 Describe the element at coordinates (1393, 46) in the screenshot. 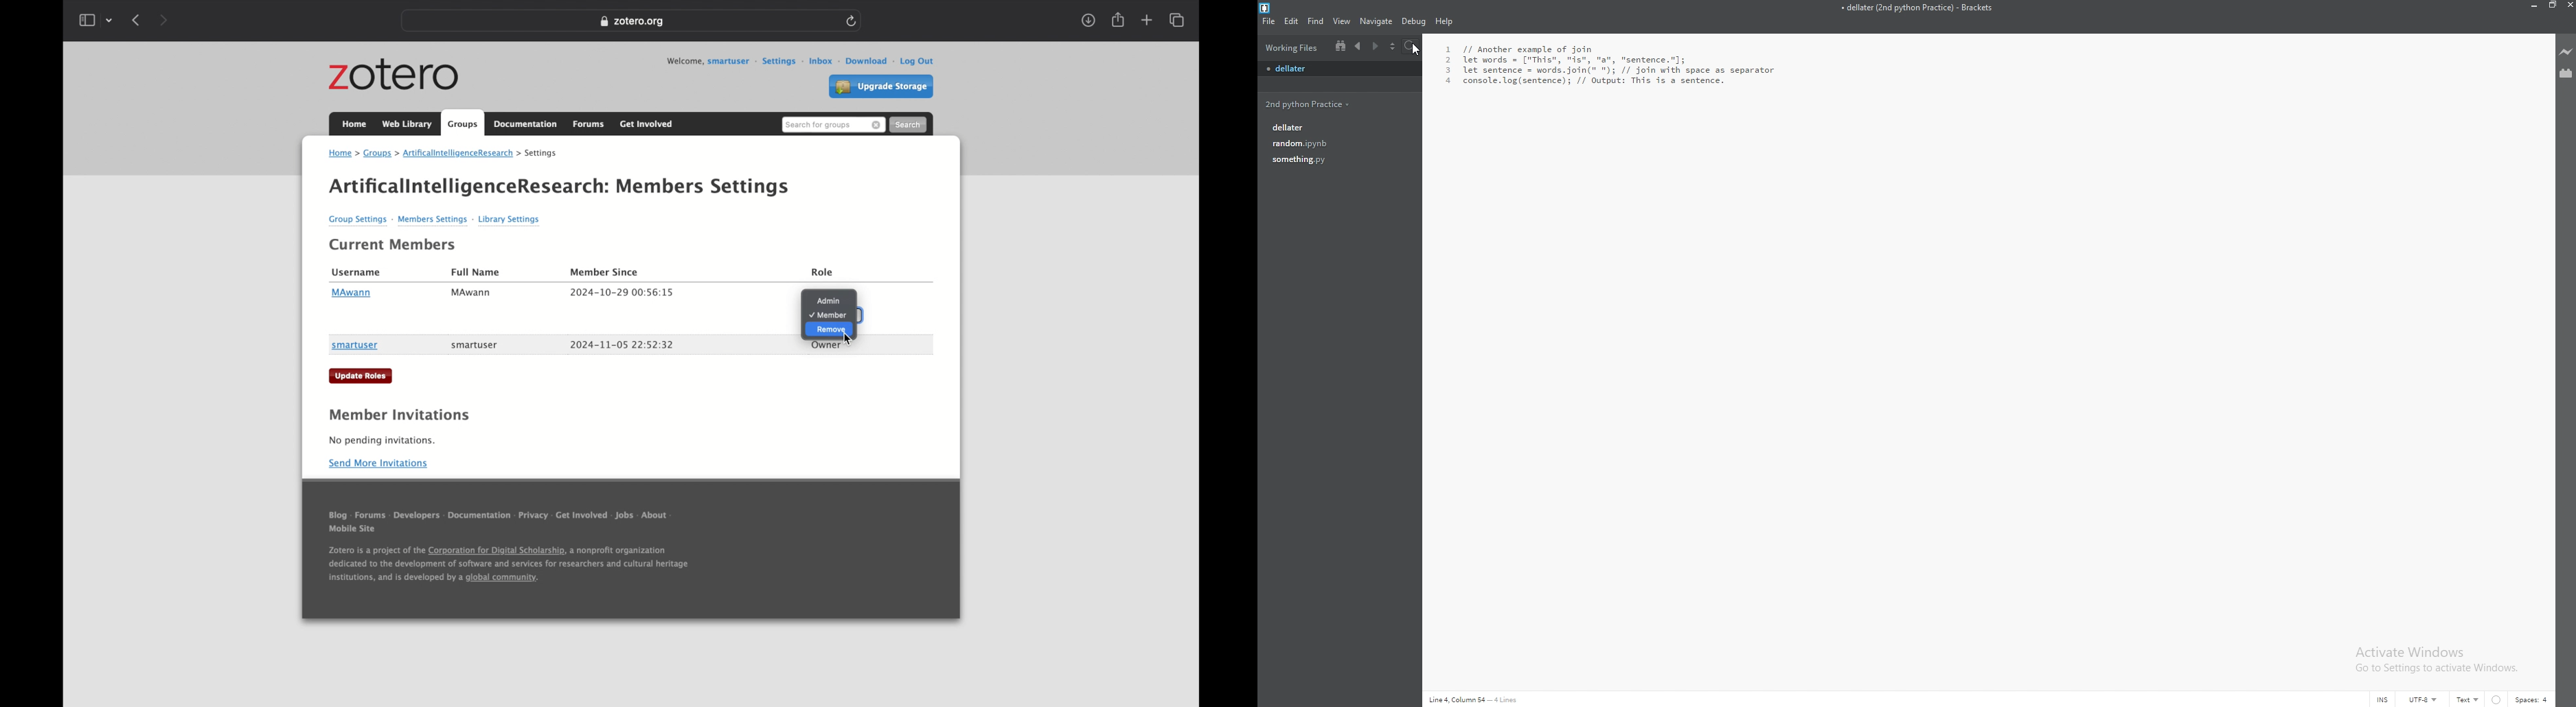

I see `choose` at that location.